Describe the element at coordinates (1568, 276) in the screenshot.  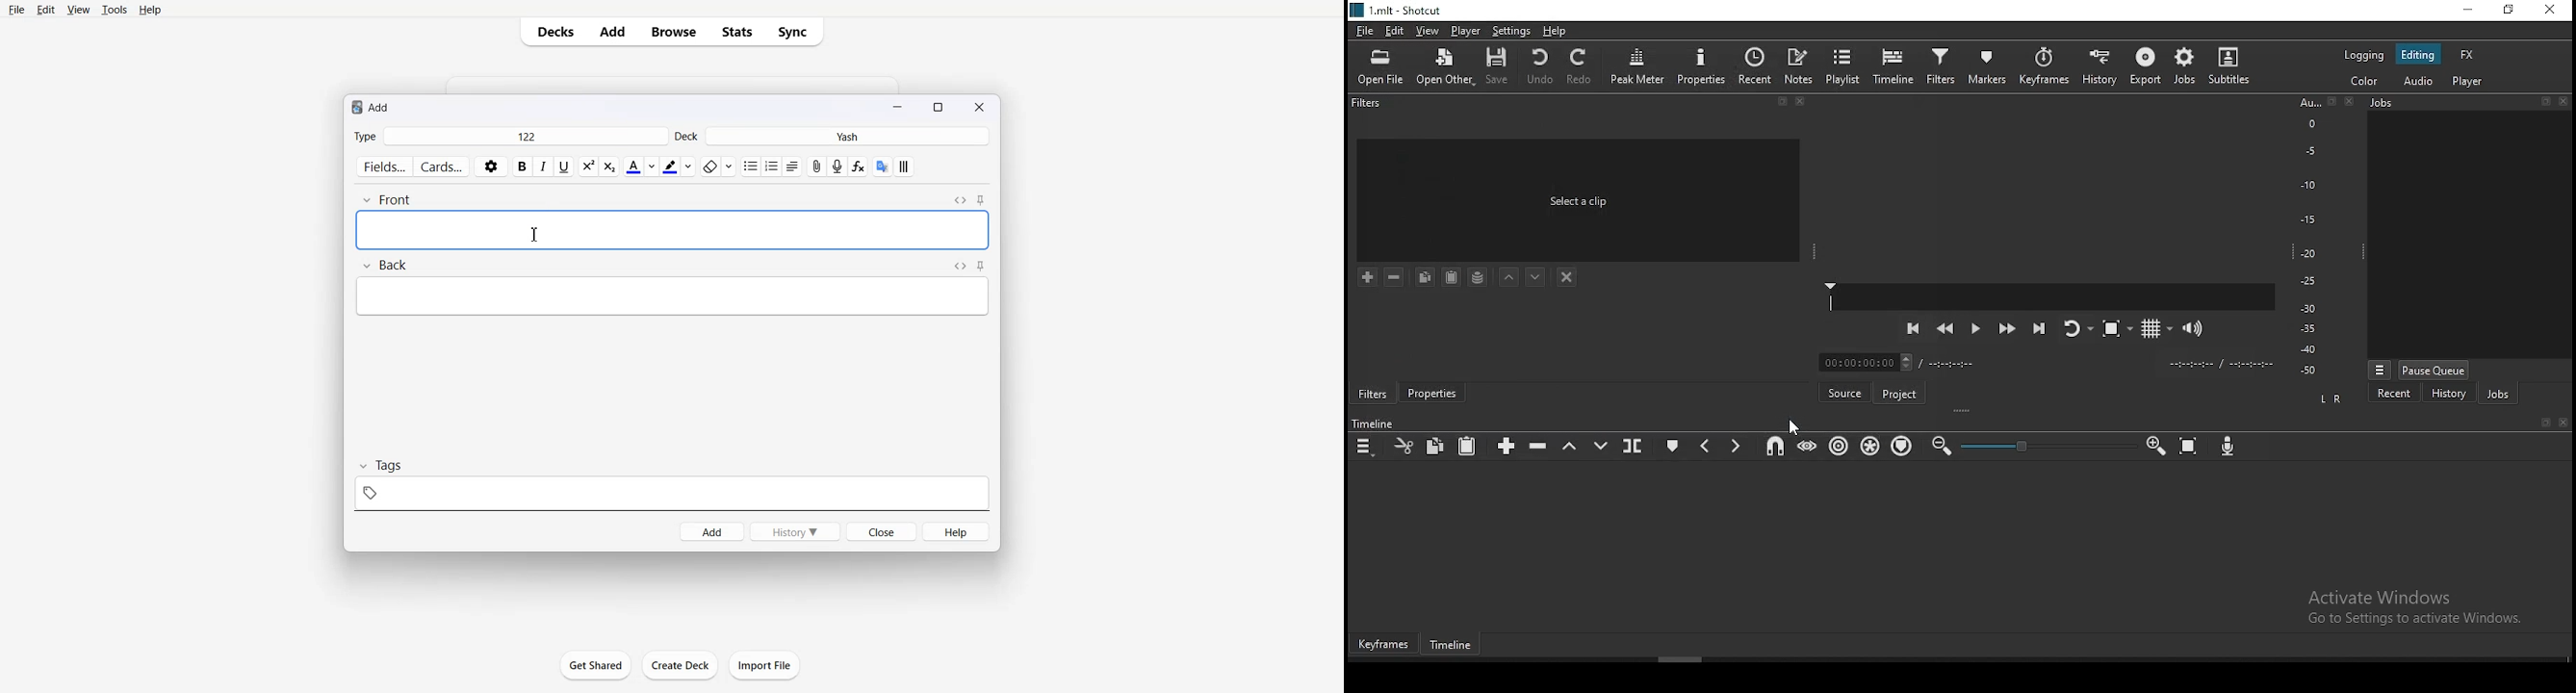
I see `deselect the filter` at that location.